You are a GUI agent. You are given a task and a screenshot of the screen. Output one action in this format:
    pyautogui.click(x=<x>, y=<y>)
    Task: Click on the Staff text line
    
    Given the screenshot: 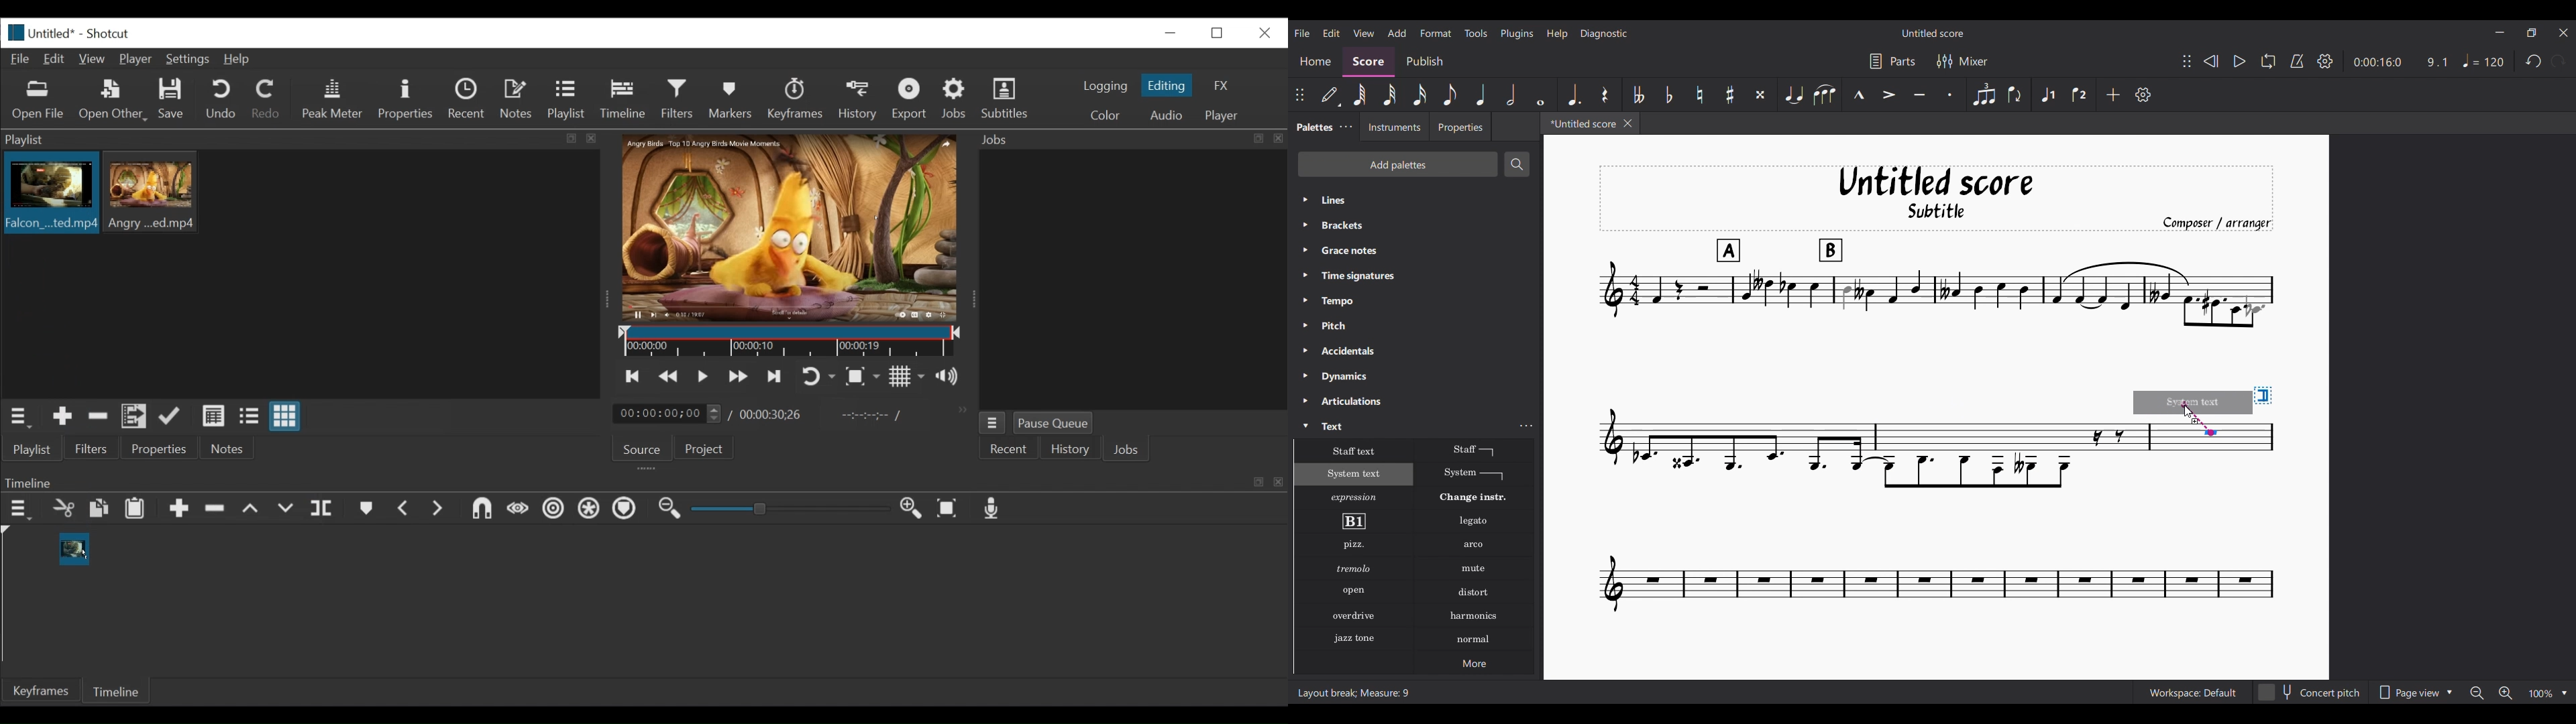 What is the action you would take?
    pyautogui.click(x=1474, y=450)
    